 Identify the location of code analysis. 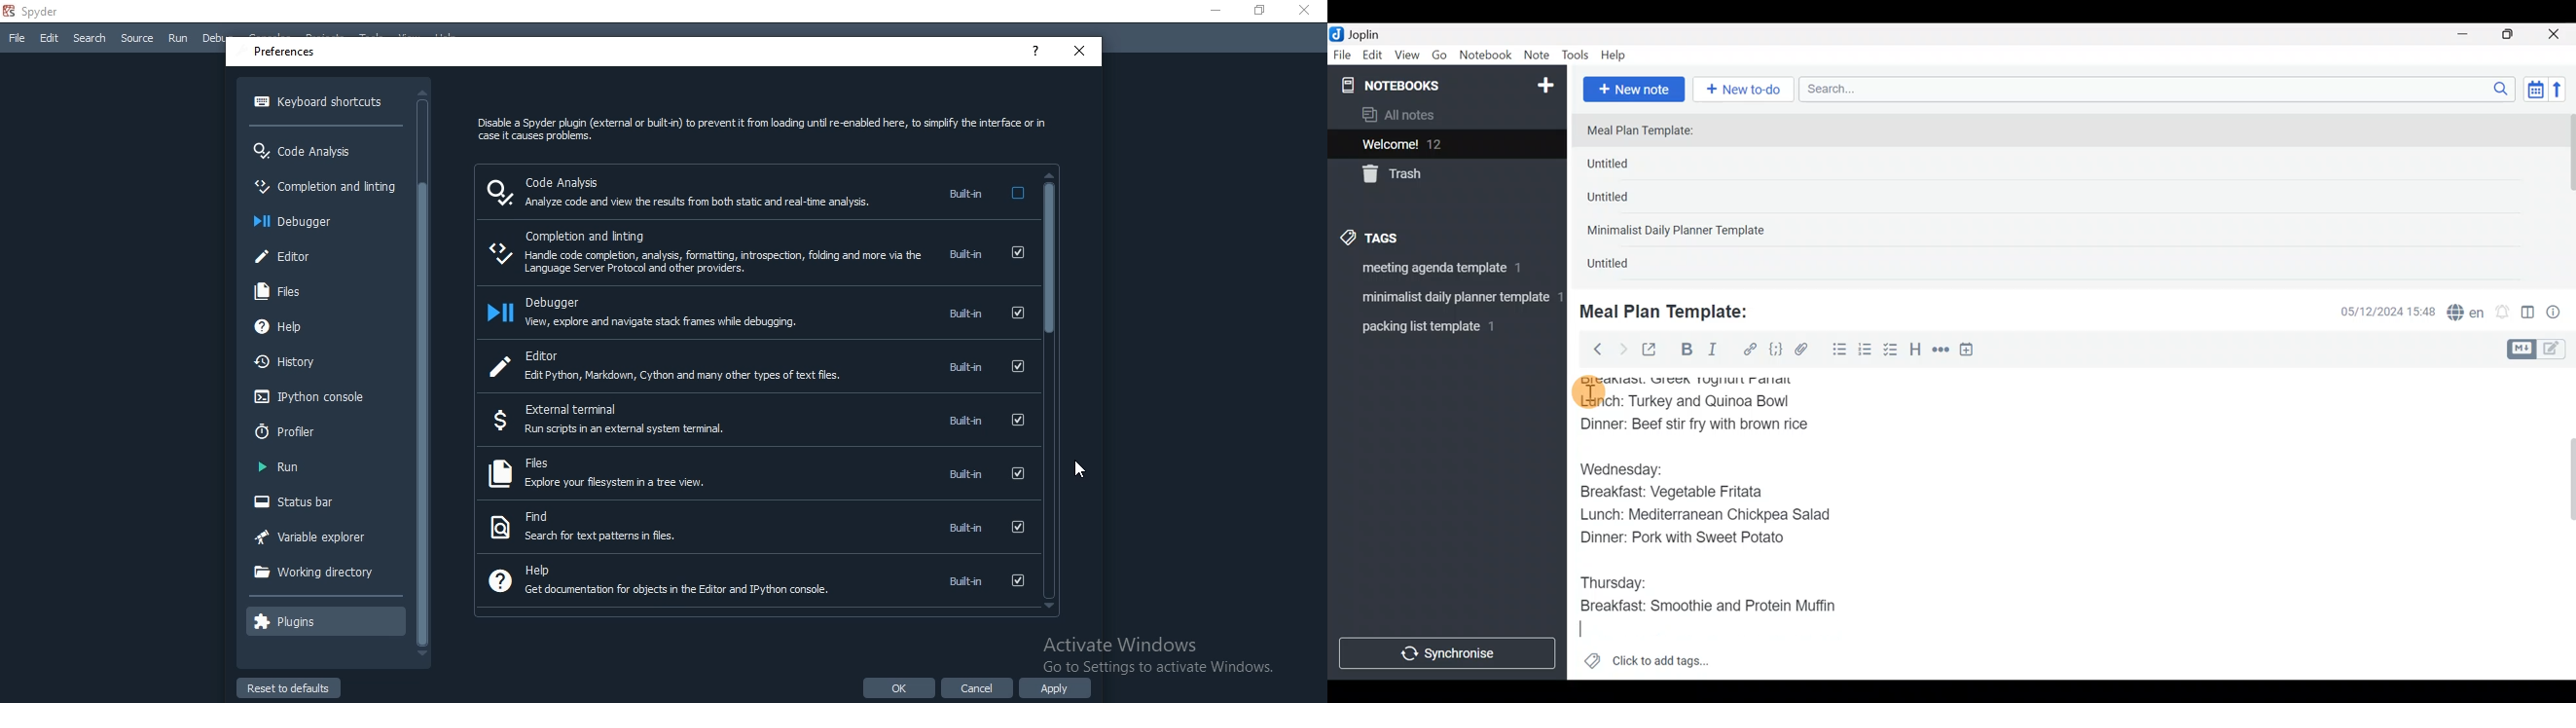
(320, 149).